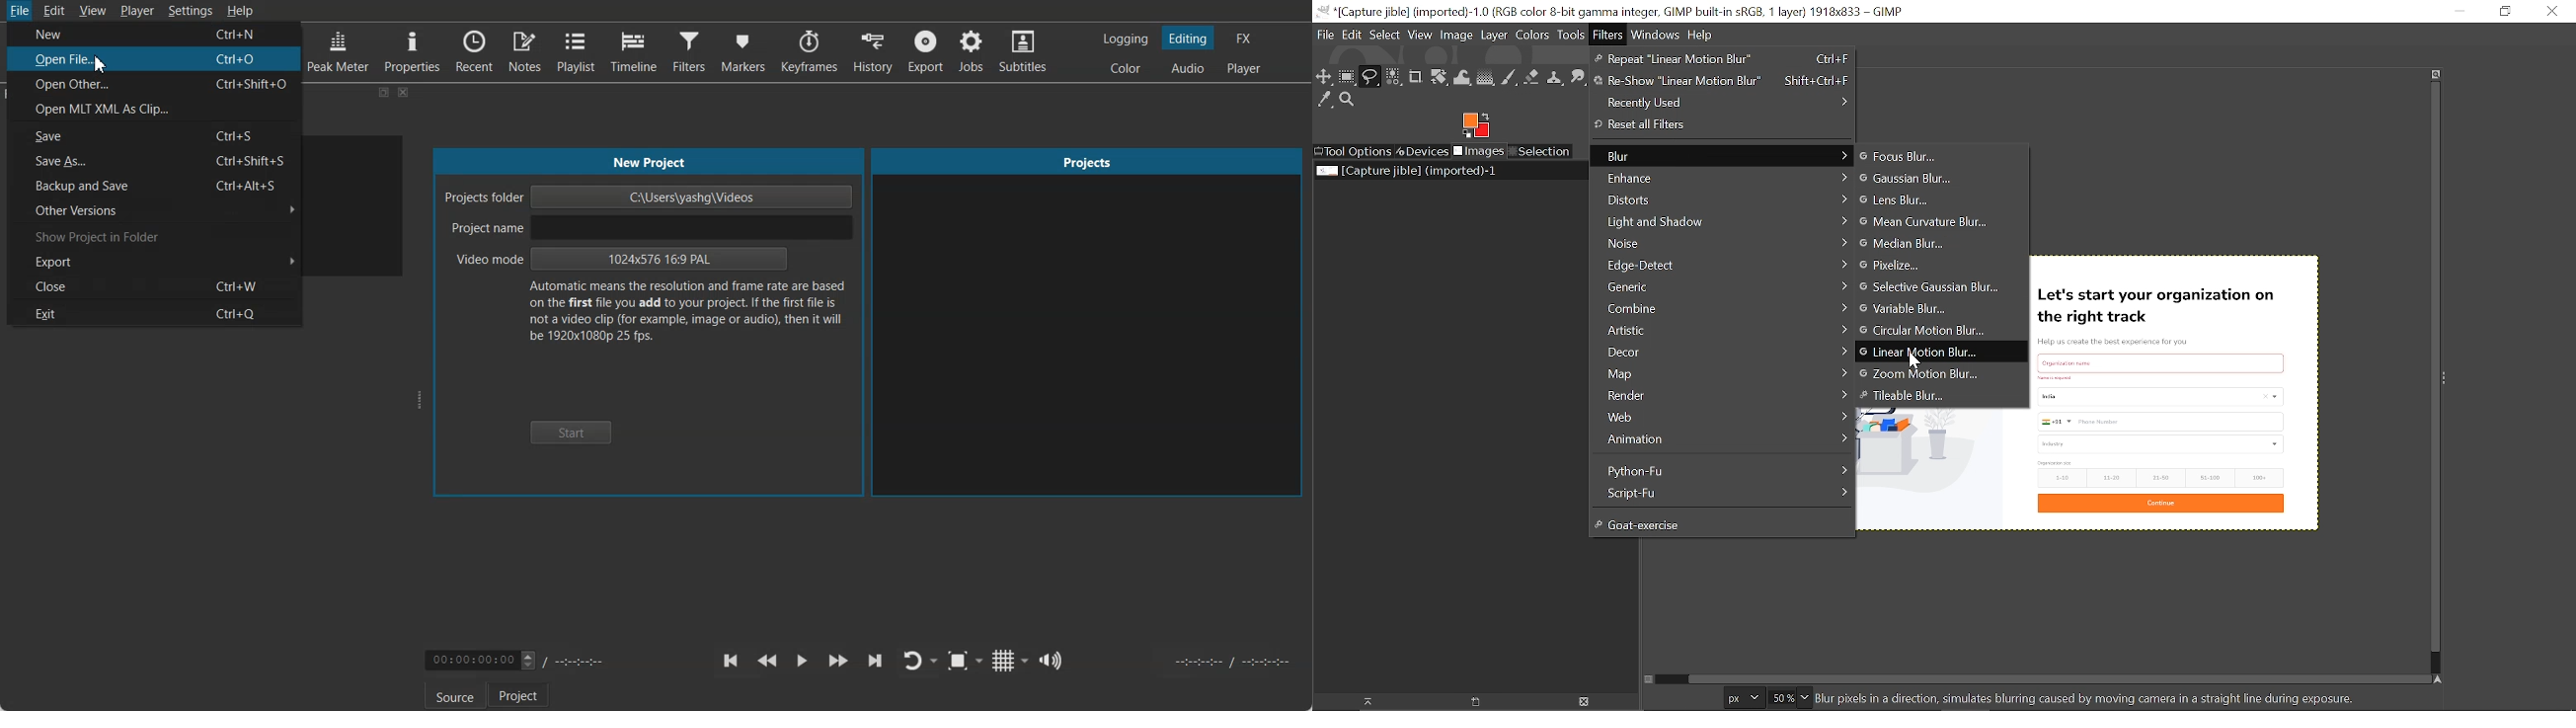 The width and height of the screenshot is (2576, 728). Describe the element at coordinates (1486, 77) in the screenshot. I see `Gradient tool` at that location.